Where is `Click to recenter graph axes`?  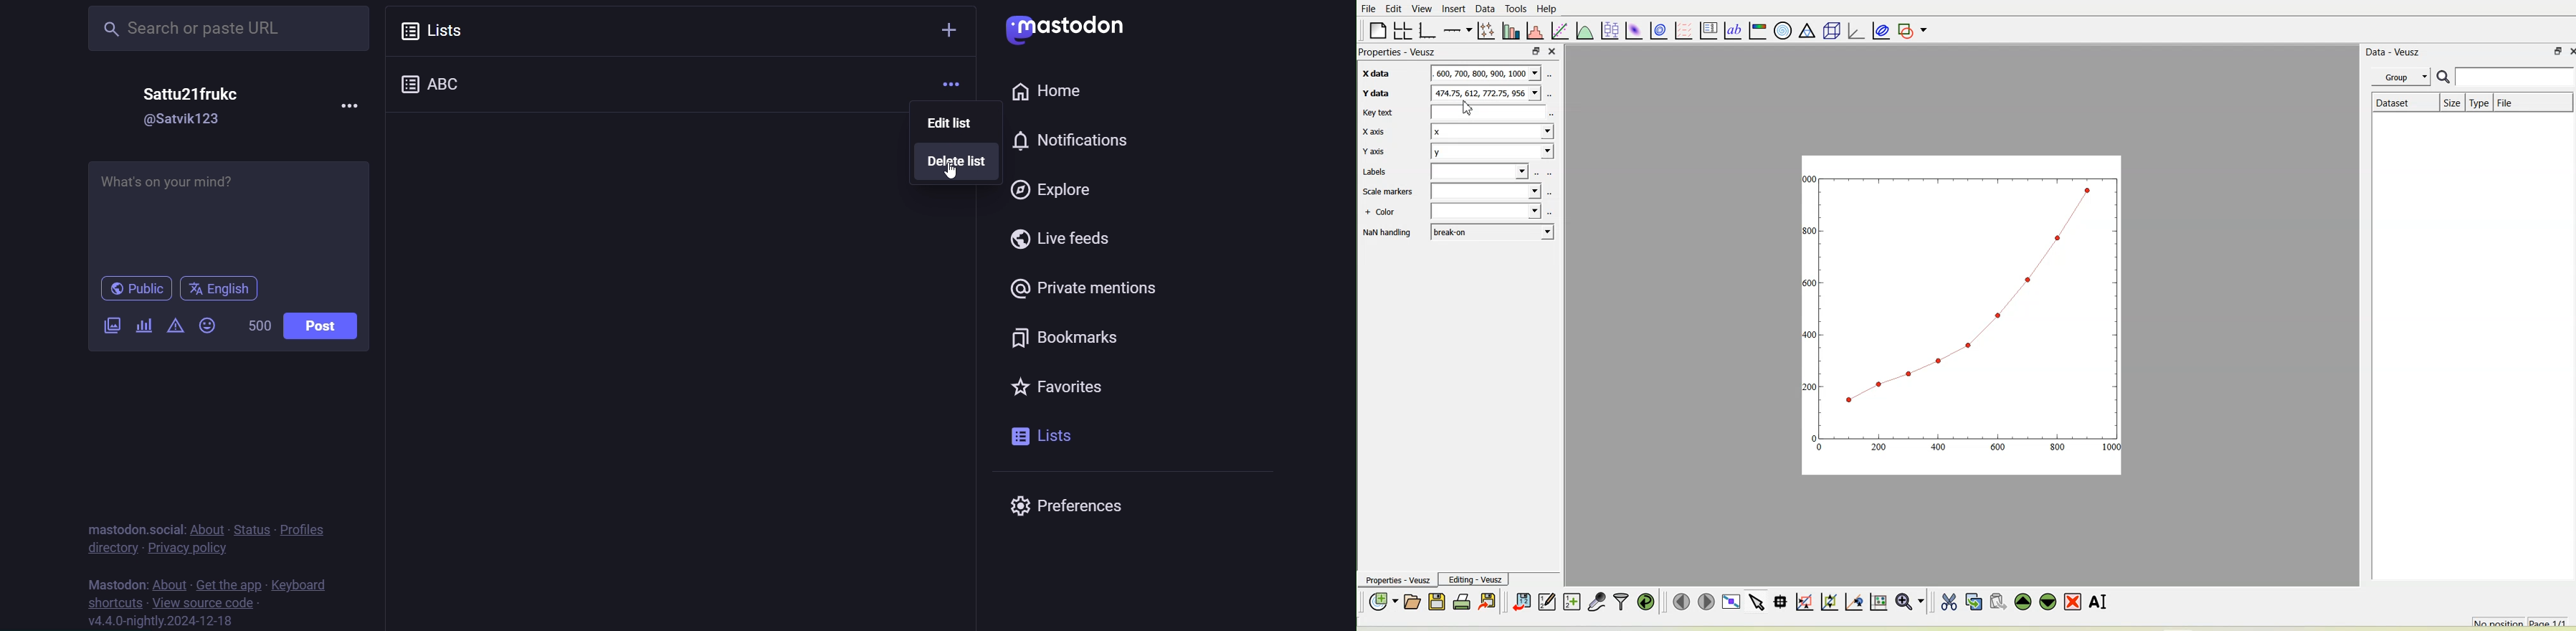 Click to recenter graph axes is located at coordinates (1854, 602).